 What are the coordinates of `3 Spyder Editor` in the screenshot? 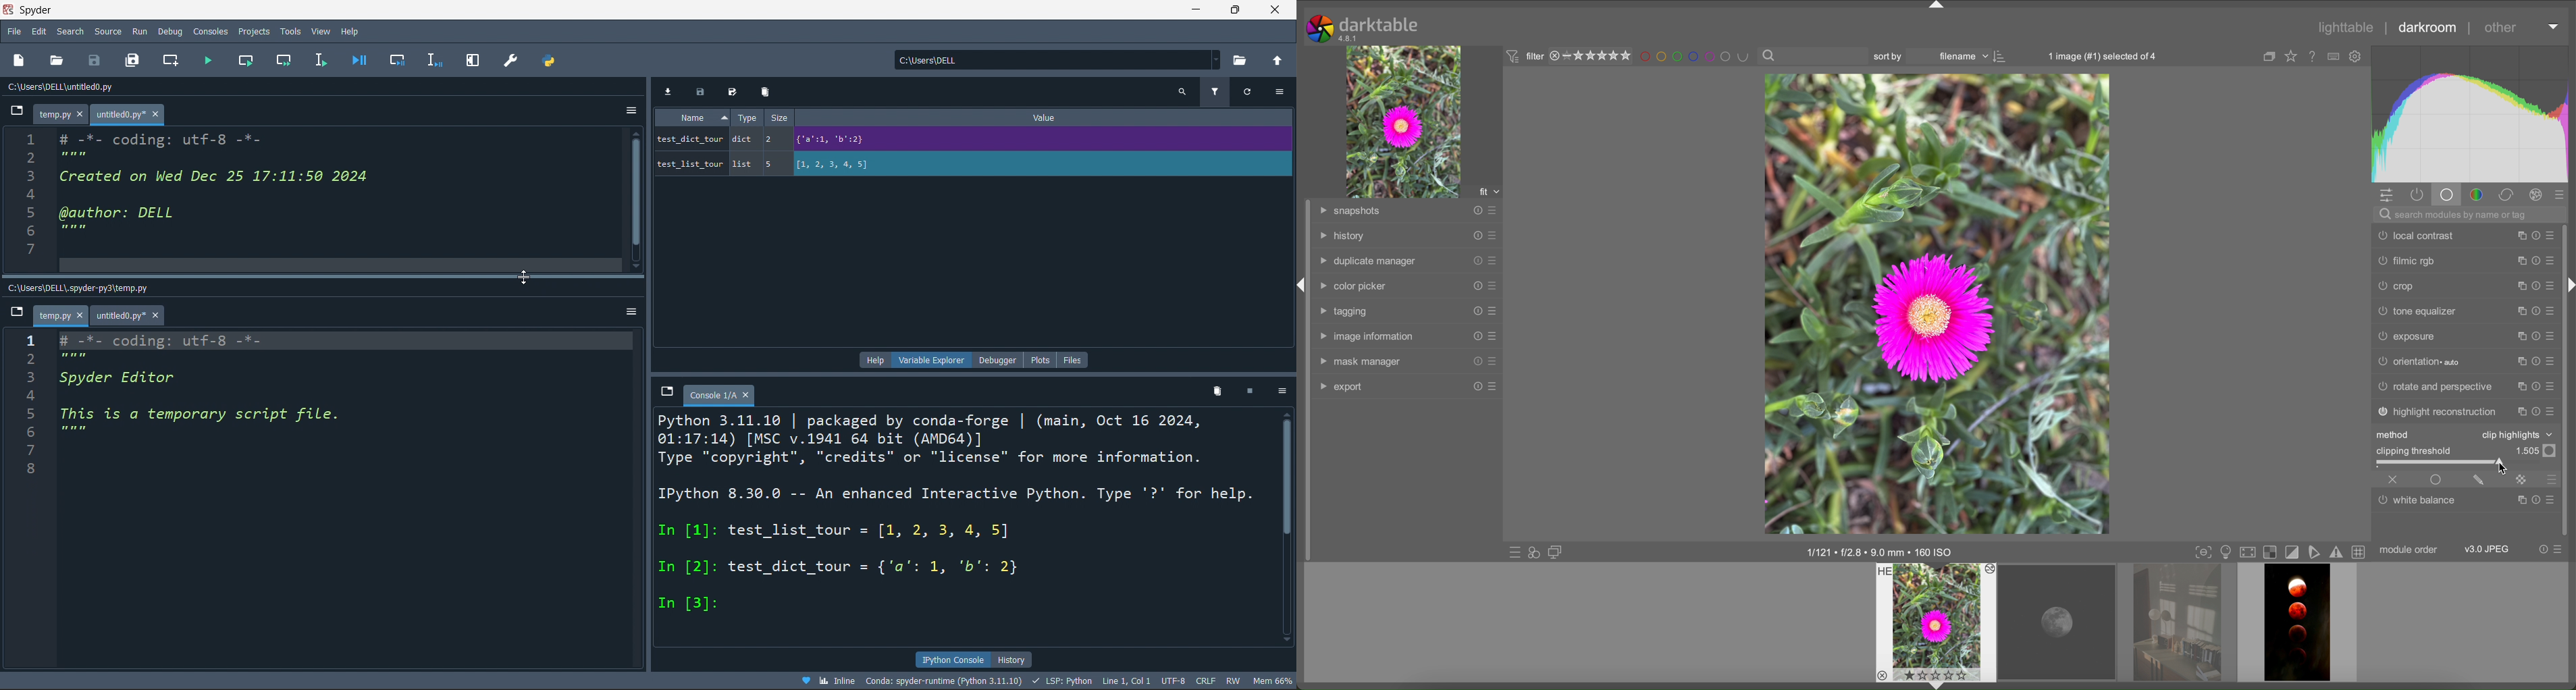 It's located at (111, 379).